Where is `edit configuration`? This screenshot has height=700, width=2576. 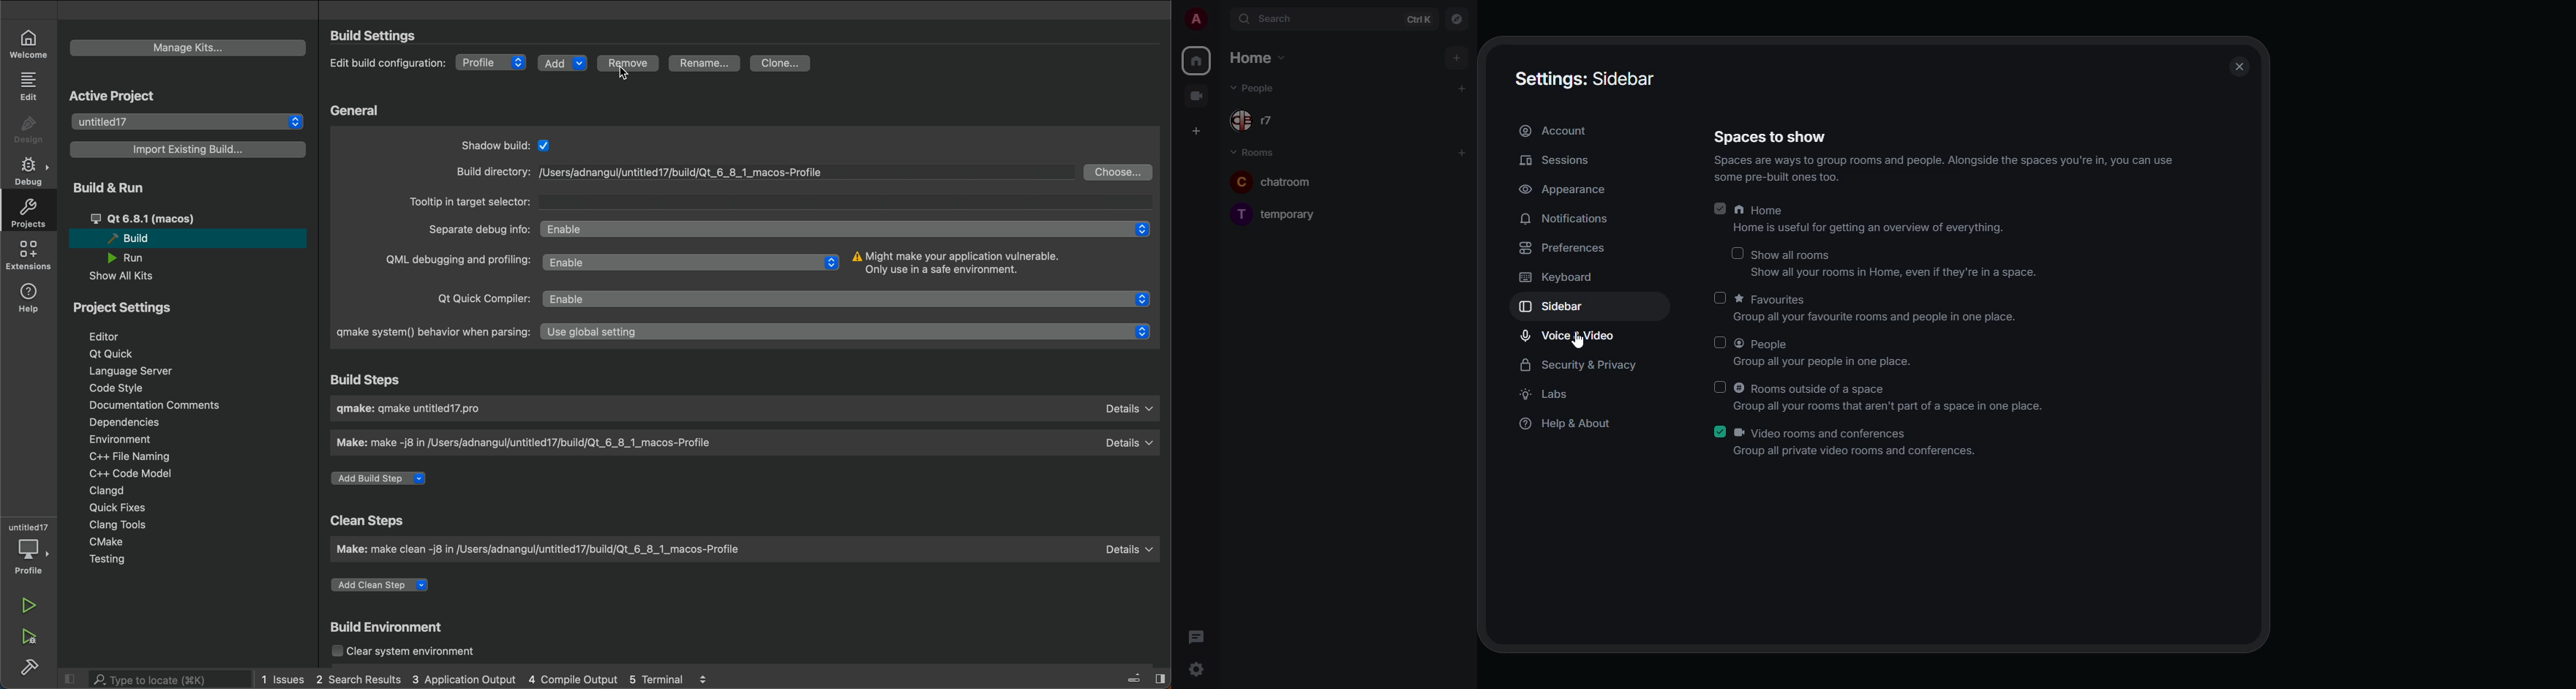 edit configuration is located at coordinates (389, 62).